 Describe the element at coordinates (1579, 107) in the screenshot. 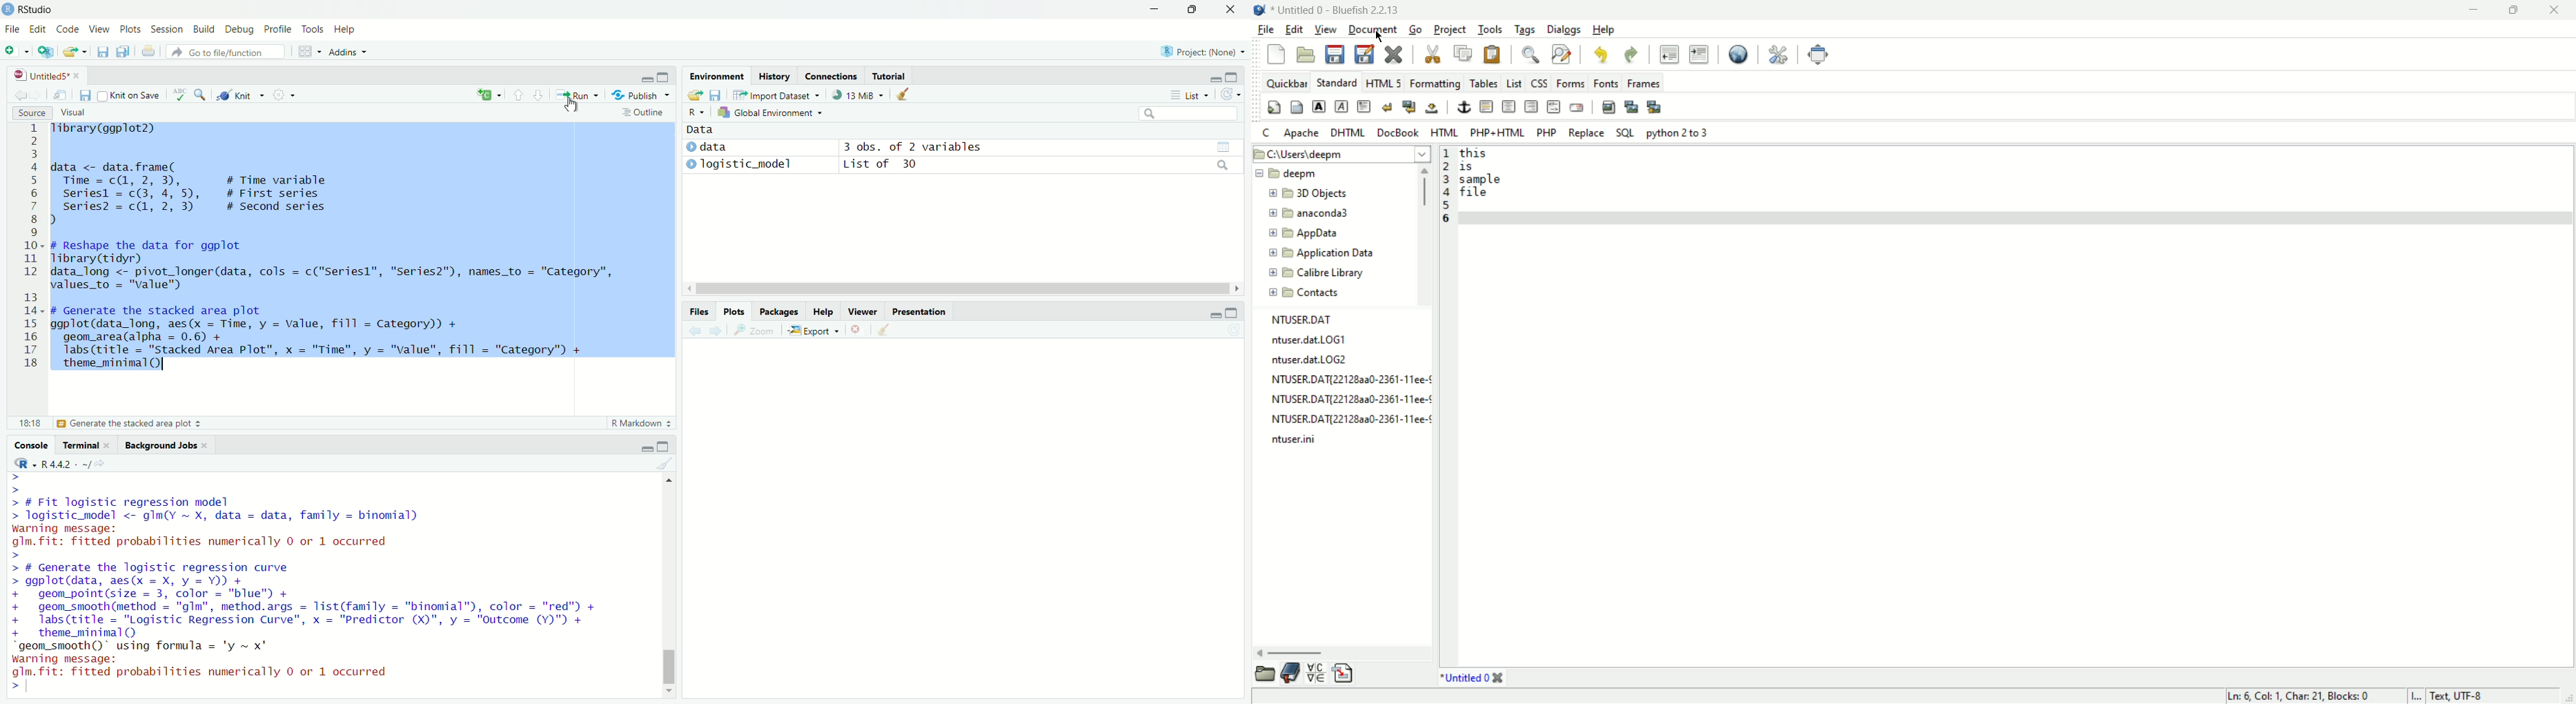

I see `email` at that location.